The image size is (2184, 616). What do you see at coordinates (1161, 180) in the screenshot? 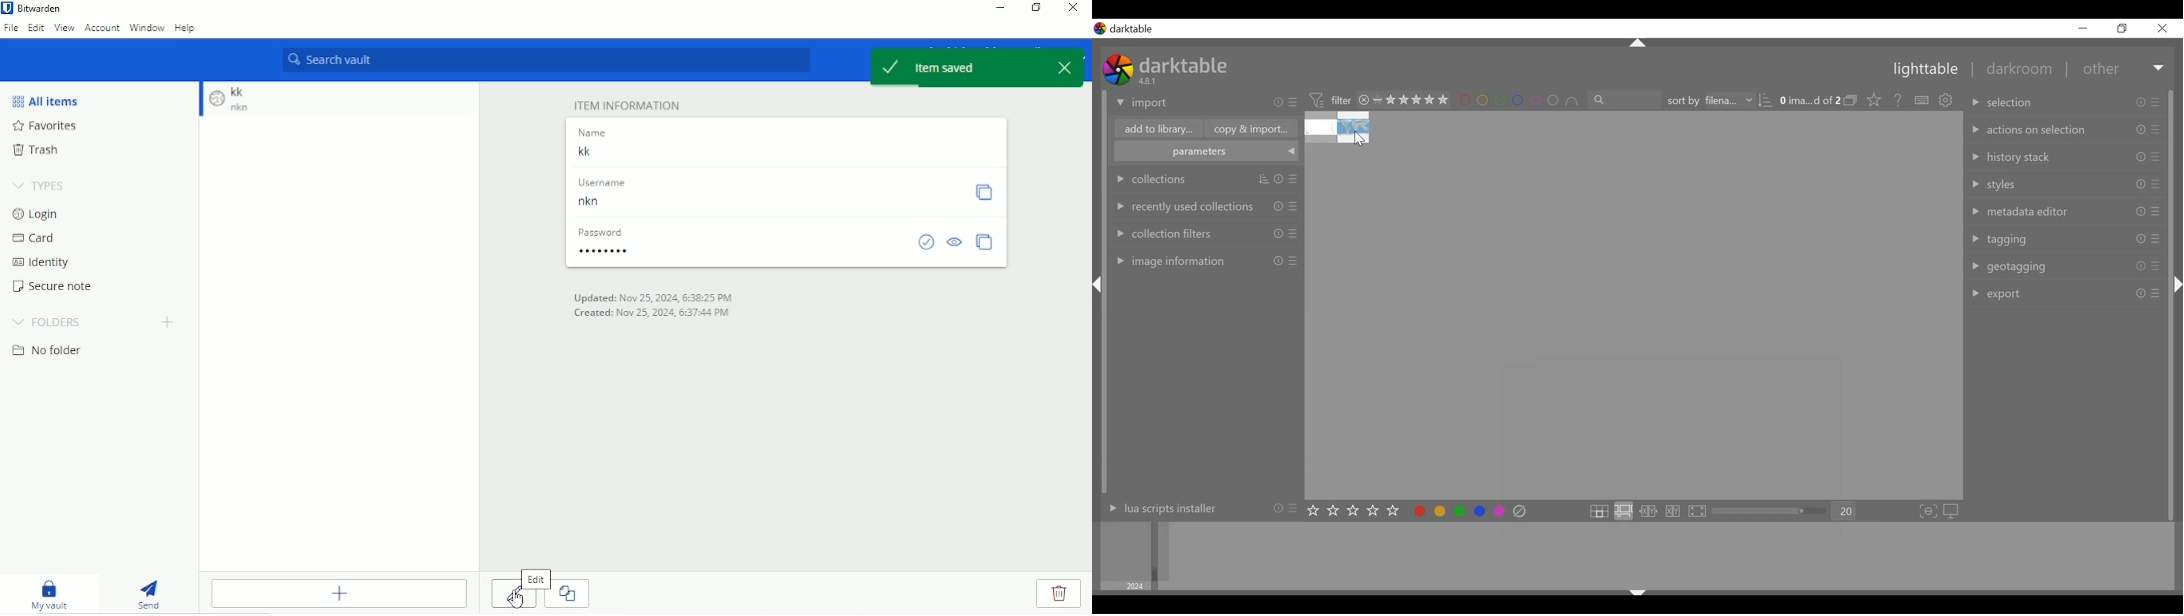
I see `collections` at bounding box center [1161, 180].